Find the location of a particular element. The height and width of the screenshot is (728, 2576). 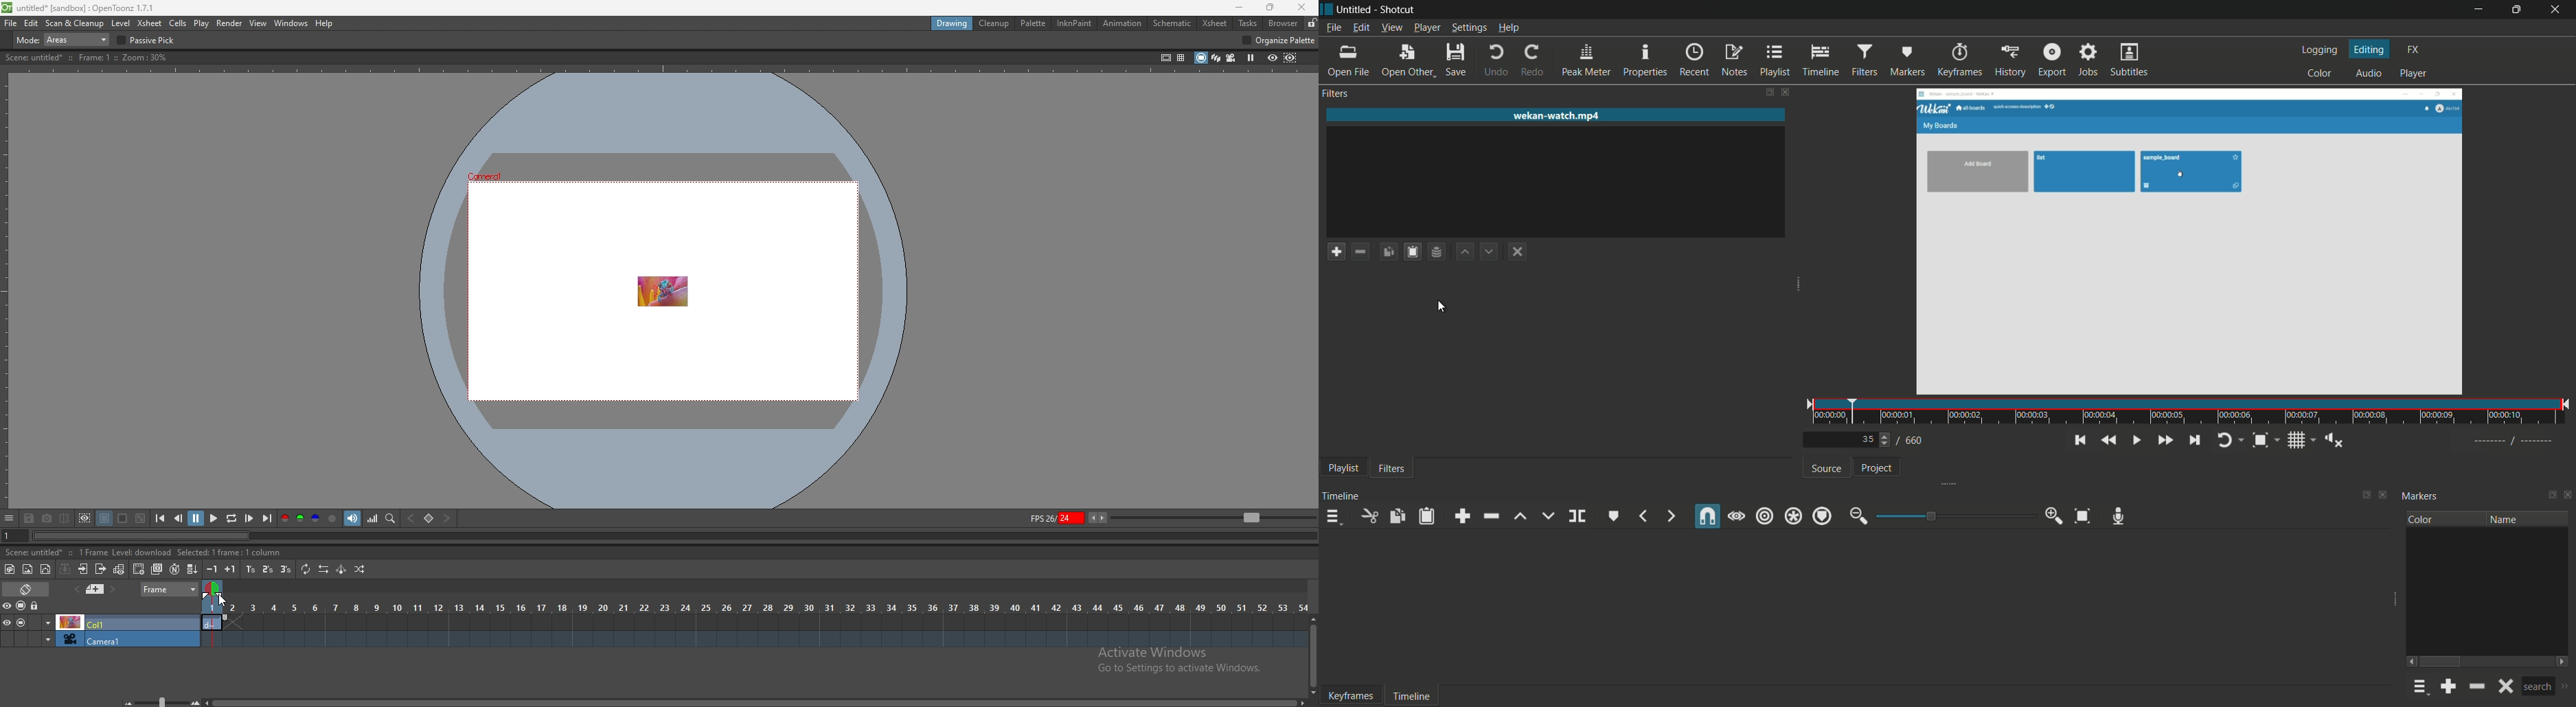

decrease step is located at coordinates (212, 569).